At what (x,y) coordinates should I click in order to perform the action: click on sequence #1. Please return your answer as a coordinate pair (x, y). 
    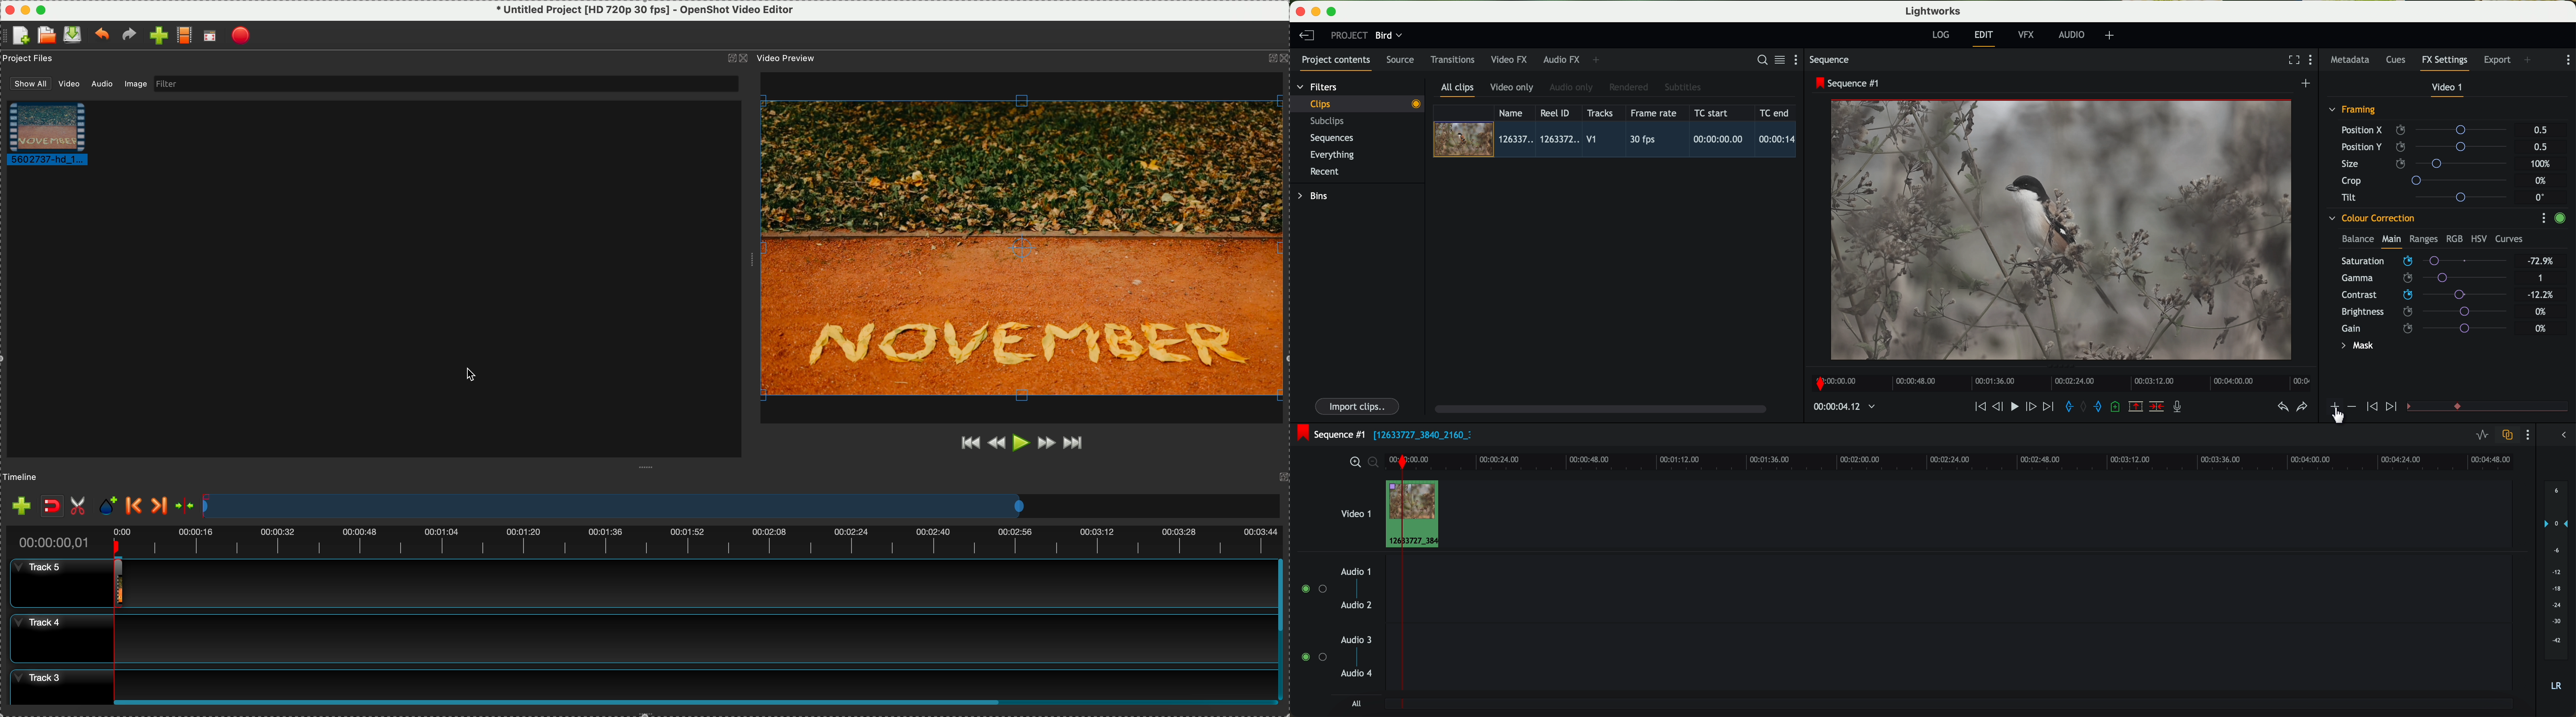
    Looking at the image, I should click on (1328, 434).